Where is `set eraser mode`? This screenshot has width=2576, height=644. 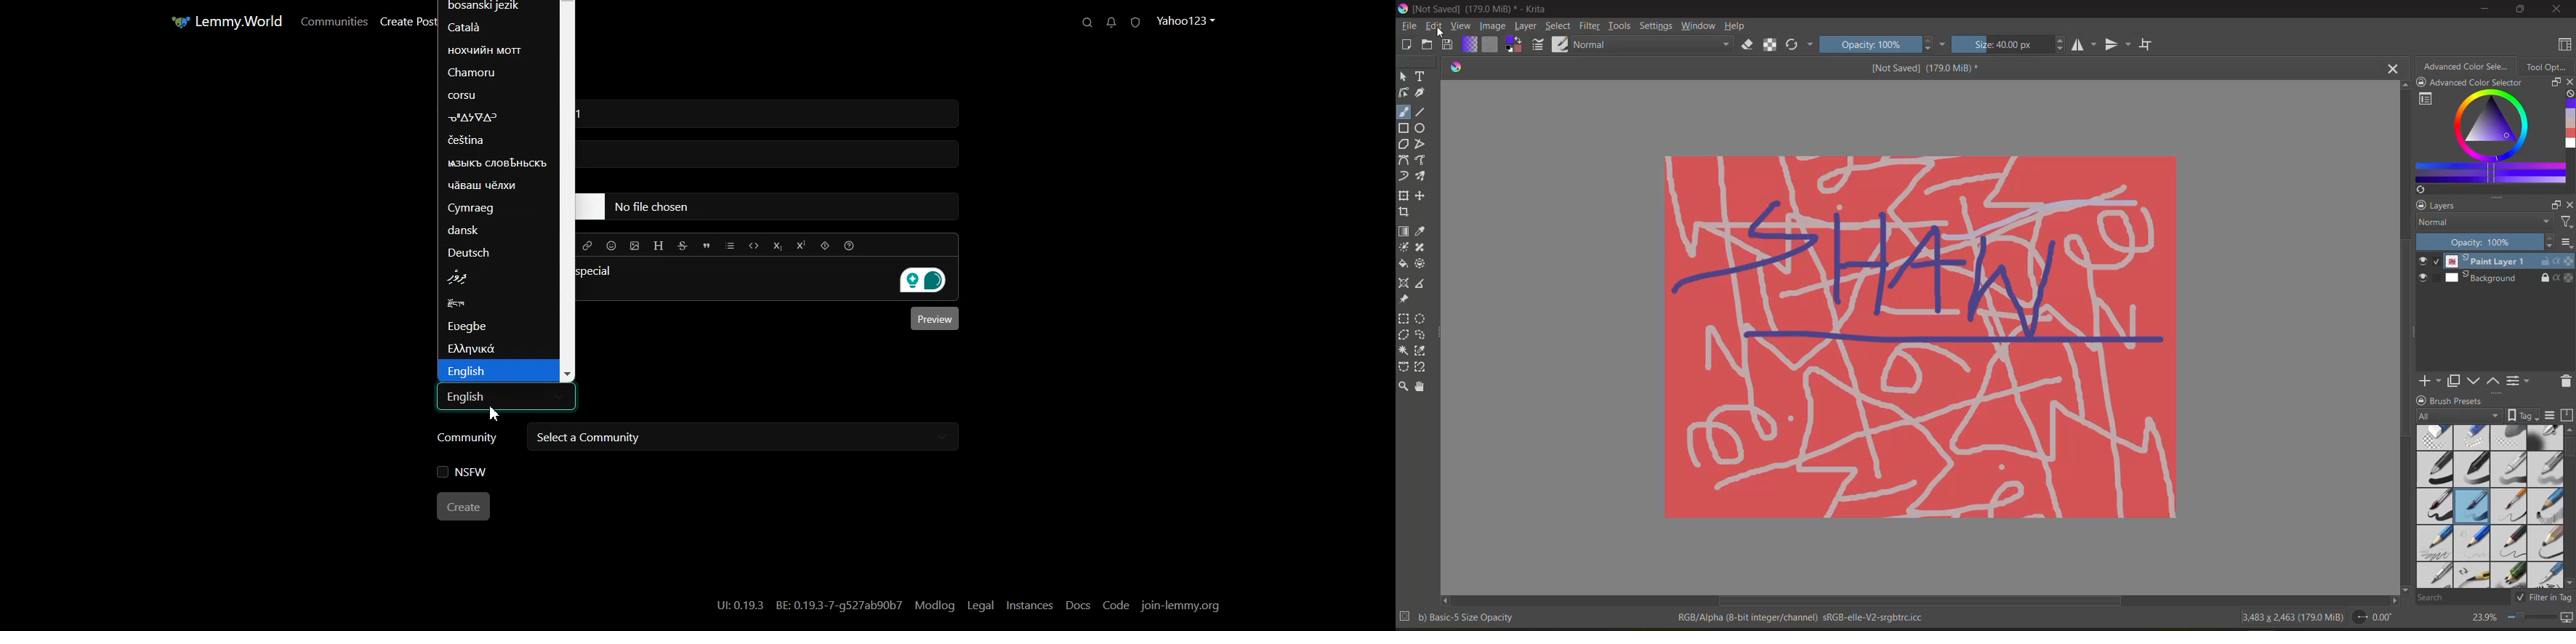
set eraser mode is located at coordinates (1748, 46).